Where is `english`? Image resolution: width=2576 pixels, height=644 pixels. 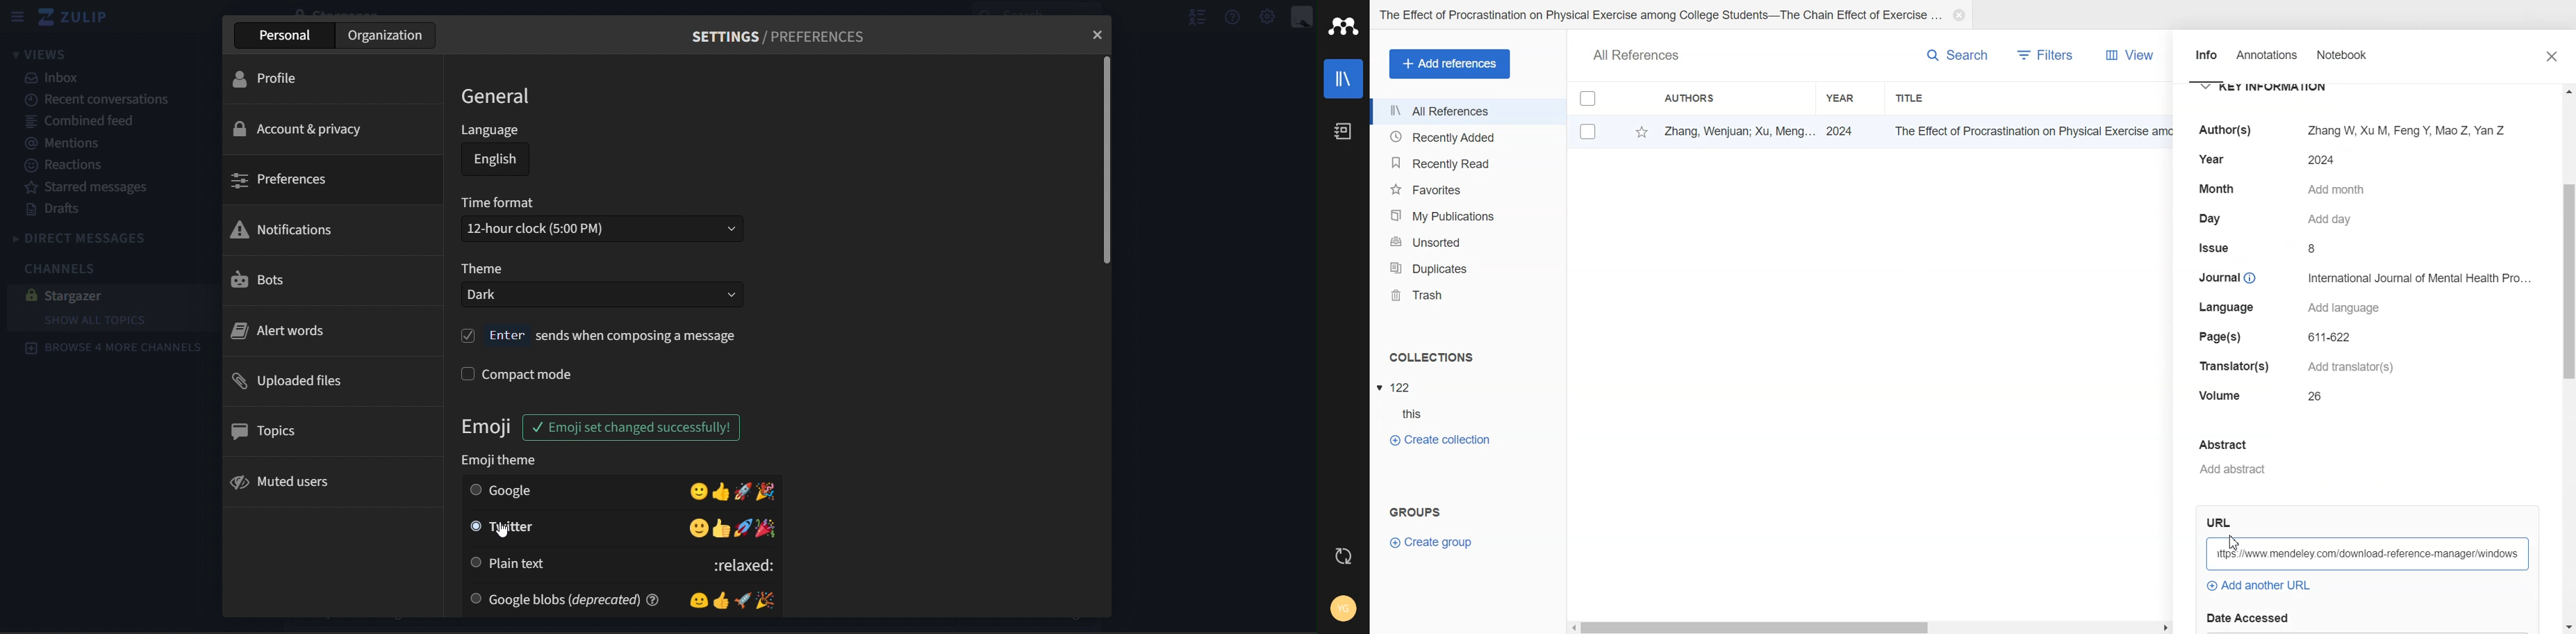 english is located at coordinates (497, 162).